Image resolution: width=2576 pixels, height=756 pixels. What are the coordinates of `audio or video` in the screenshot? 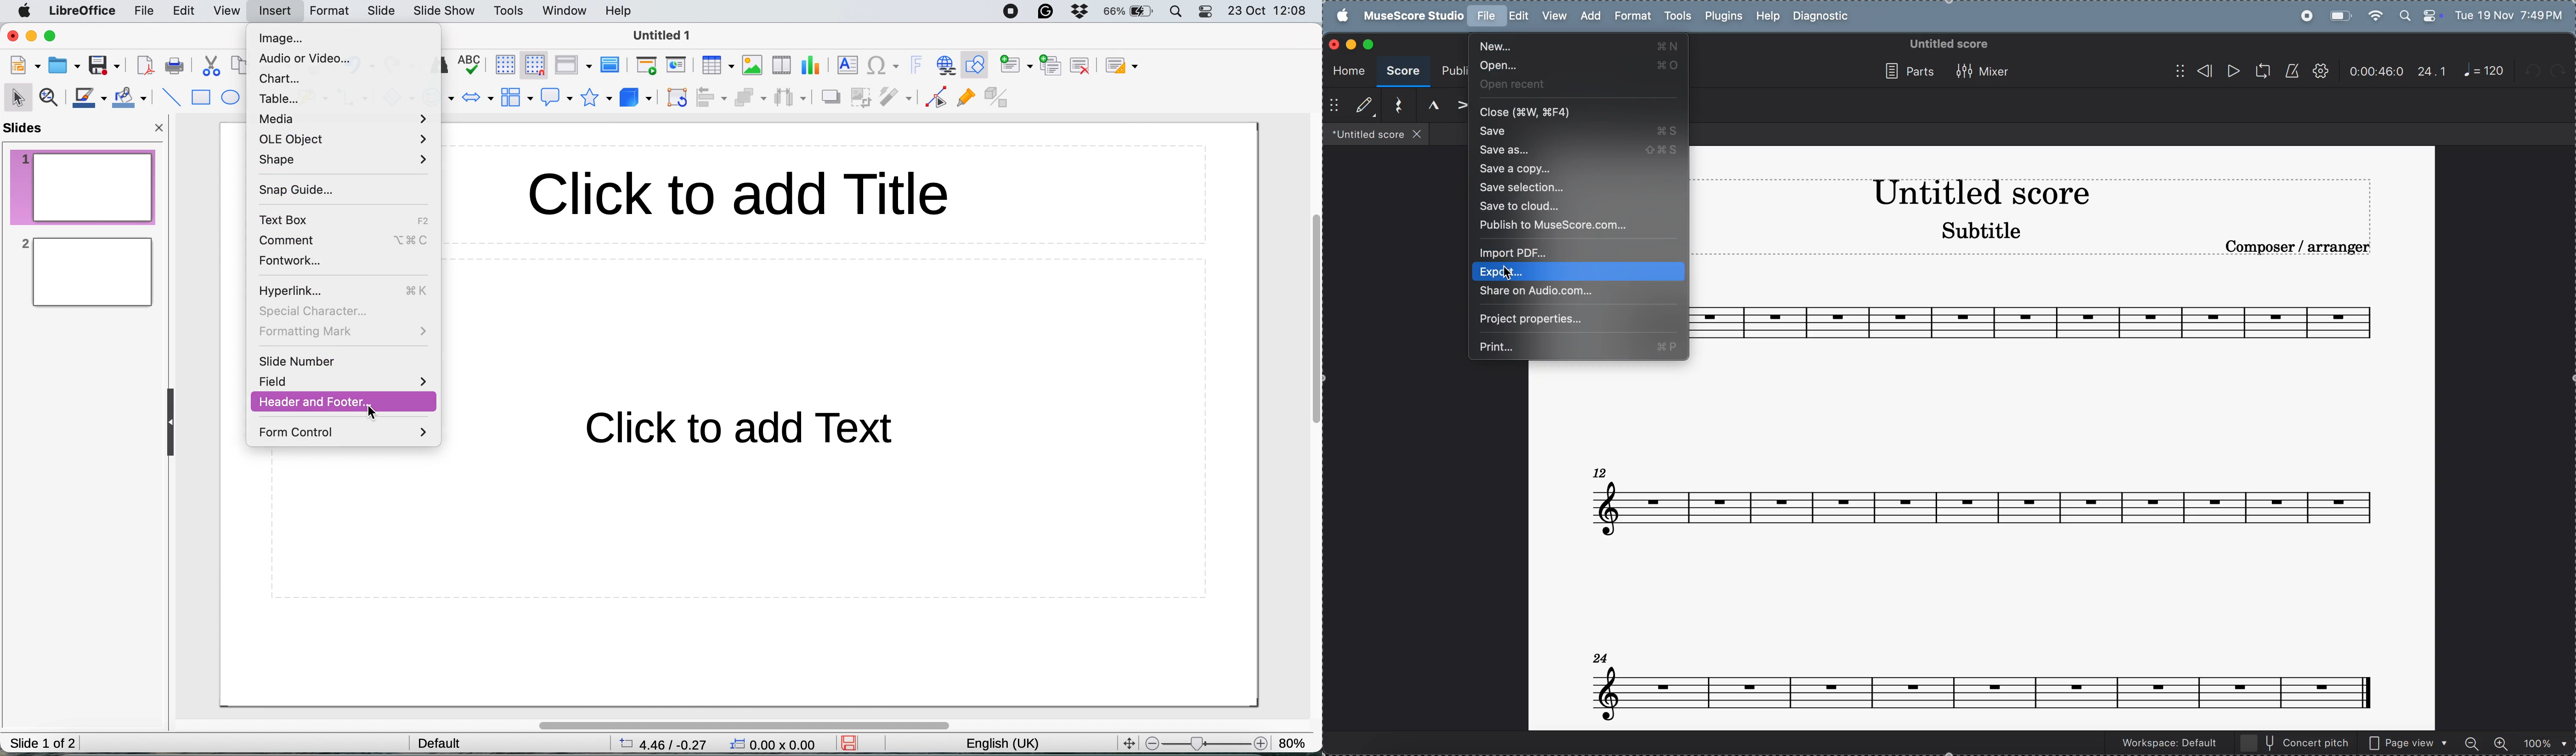 It's located at (305, 58).